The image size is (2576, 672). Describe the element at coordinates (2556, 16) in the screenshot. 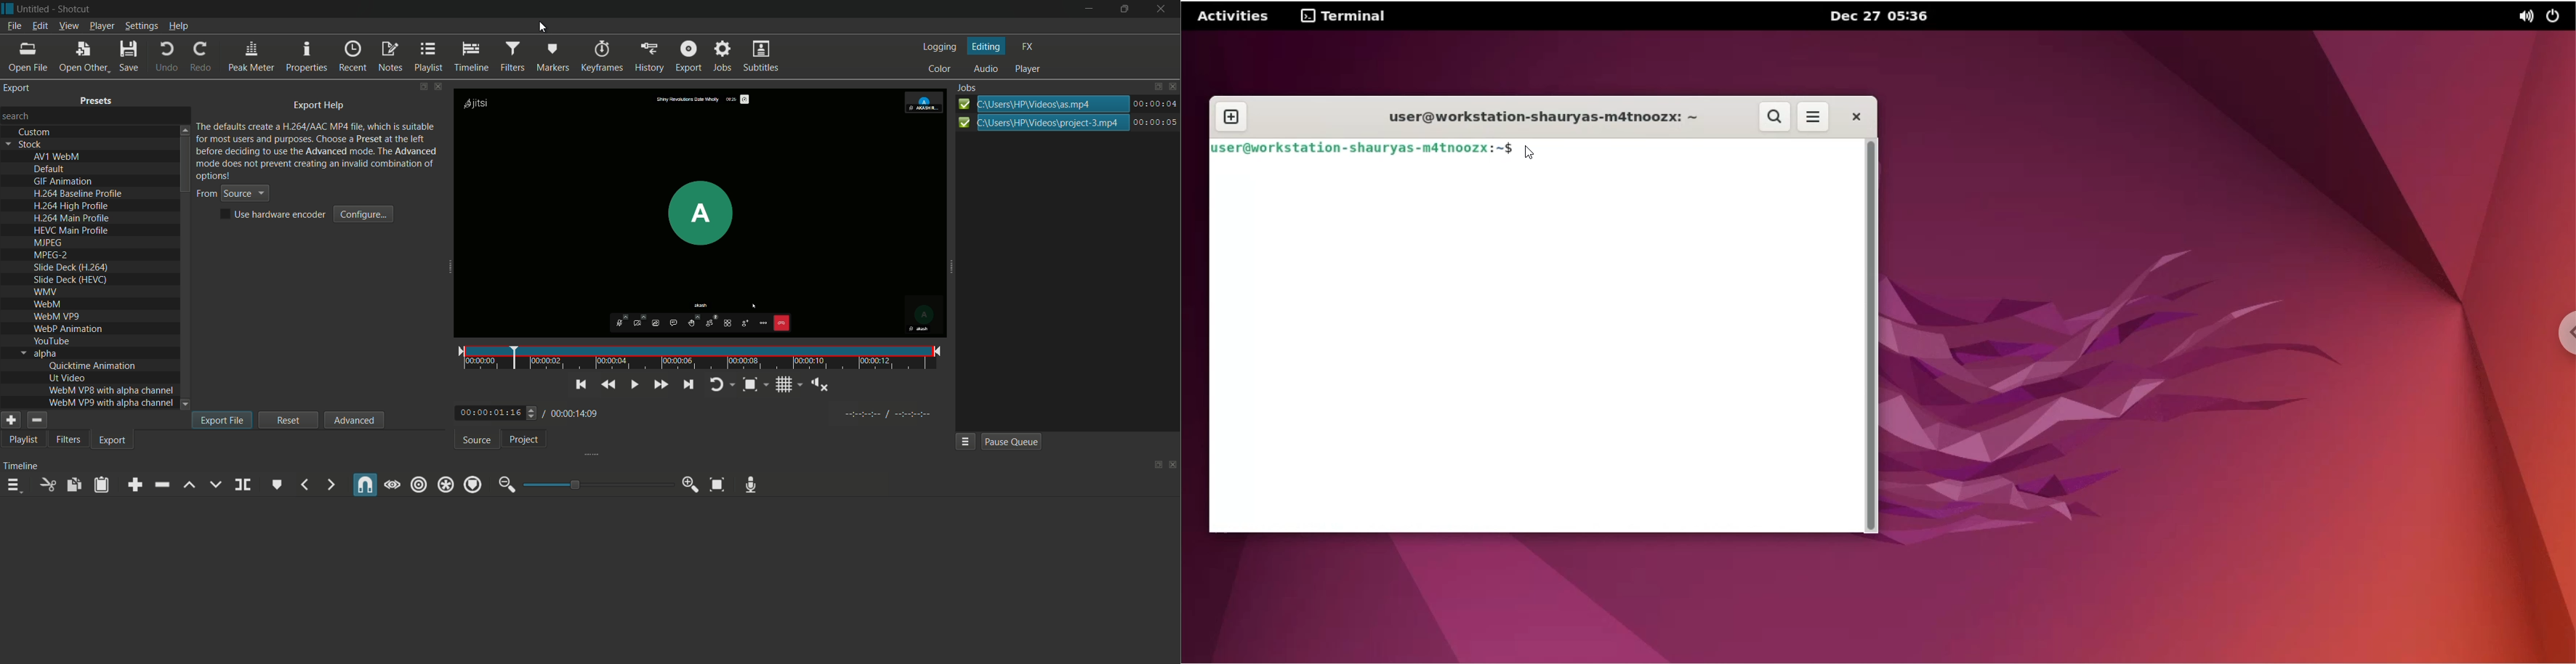

I see `power options` at that location.